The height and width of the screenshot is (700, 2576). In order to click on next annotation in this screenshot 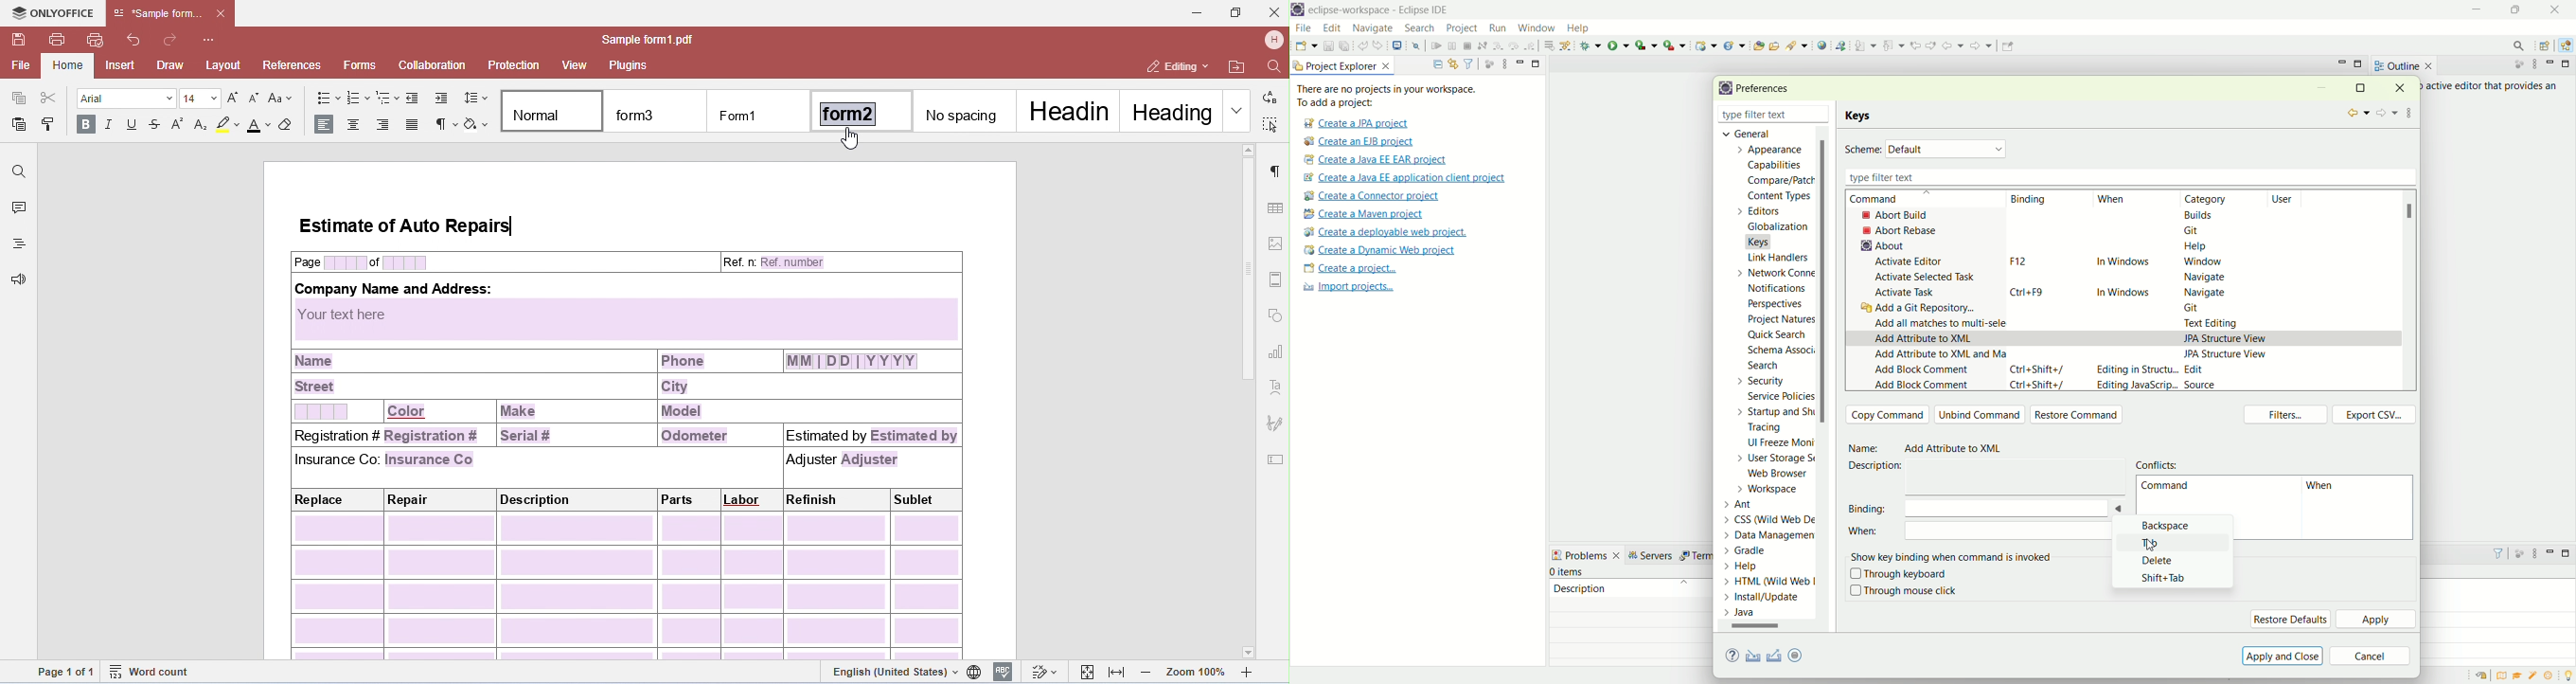, I will do `click(1866, 46)`.